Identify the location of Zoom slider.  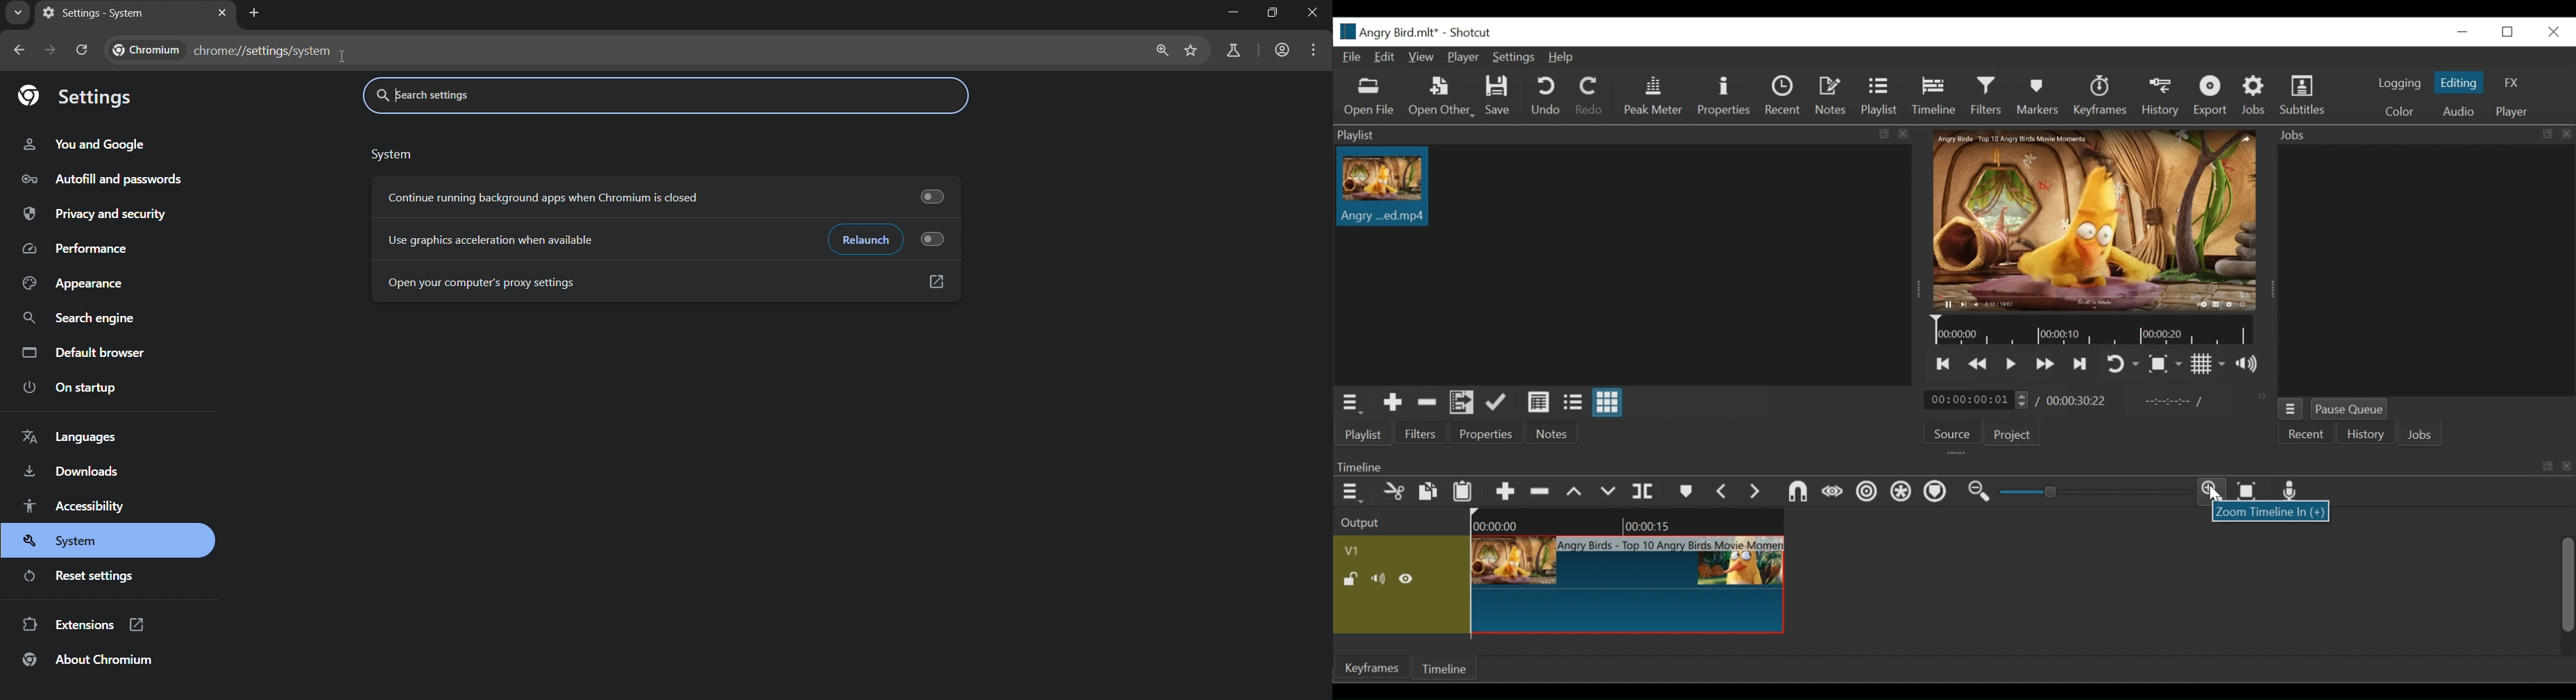
(2099, 491).